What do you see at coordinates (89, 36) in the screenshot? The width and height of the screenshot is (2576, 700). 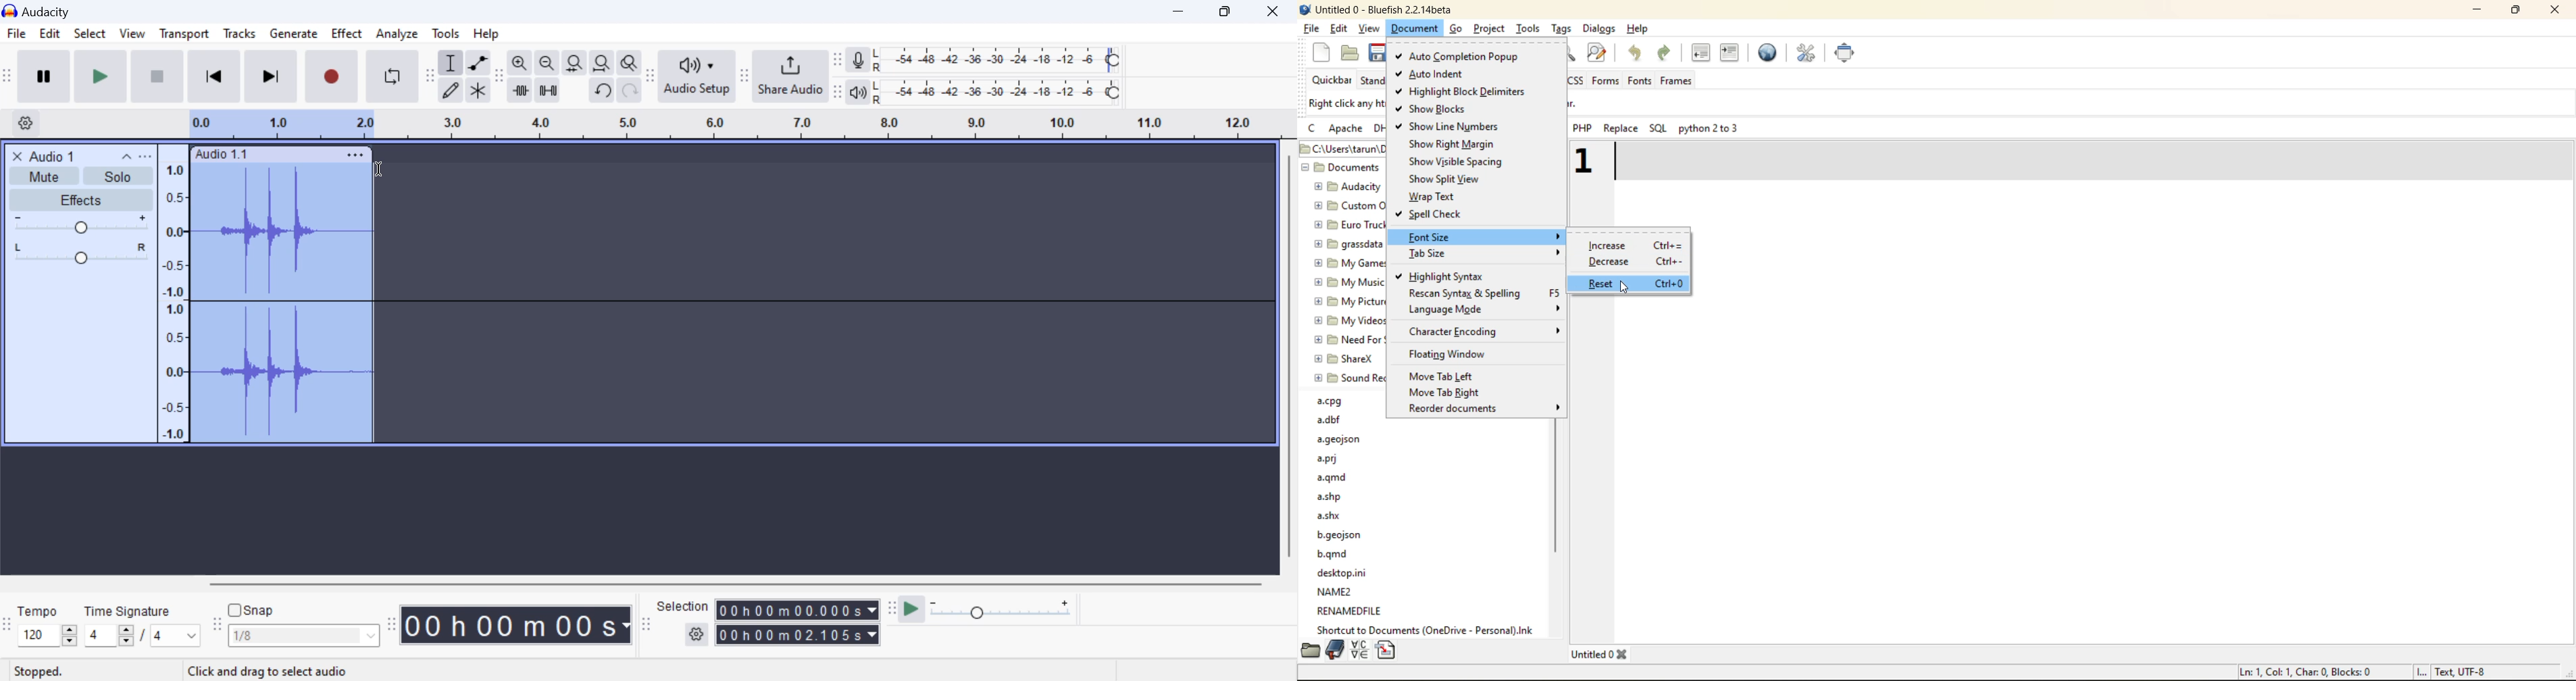 I see `Select` at bounding box center [89, 36].